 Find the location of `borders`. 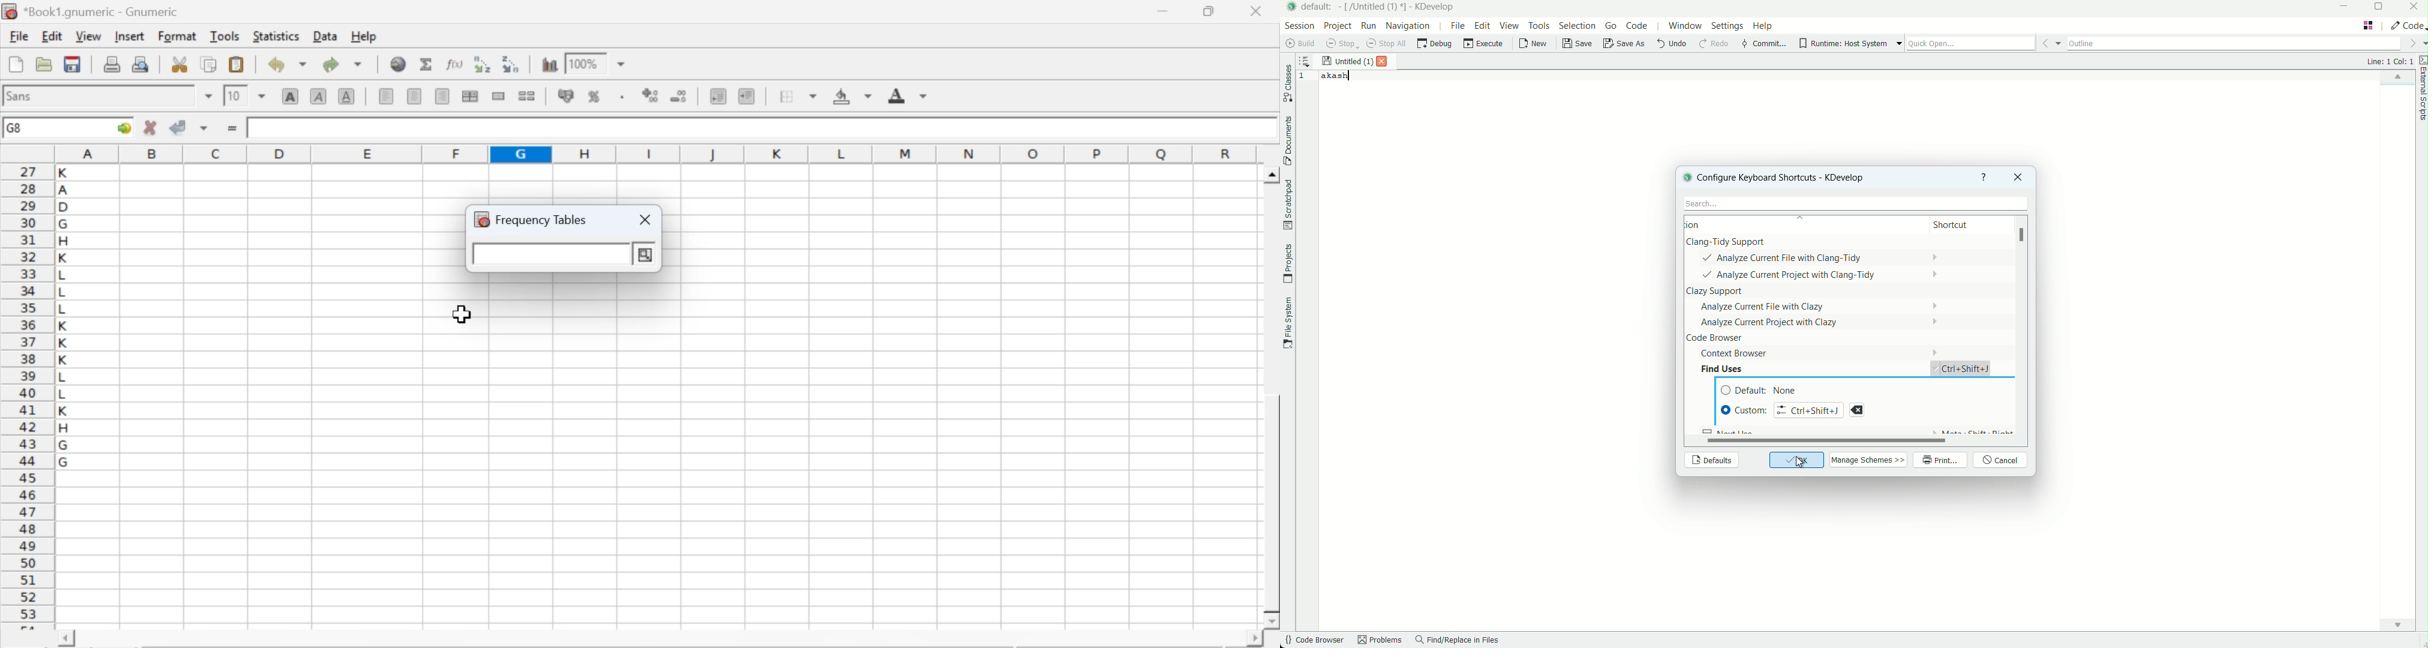

borders is located at coordinates (799, 96).